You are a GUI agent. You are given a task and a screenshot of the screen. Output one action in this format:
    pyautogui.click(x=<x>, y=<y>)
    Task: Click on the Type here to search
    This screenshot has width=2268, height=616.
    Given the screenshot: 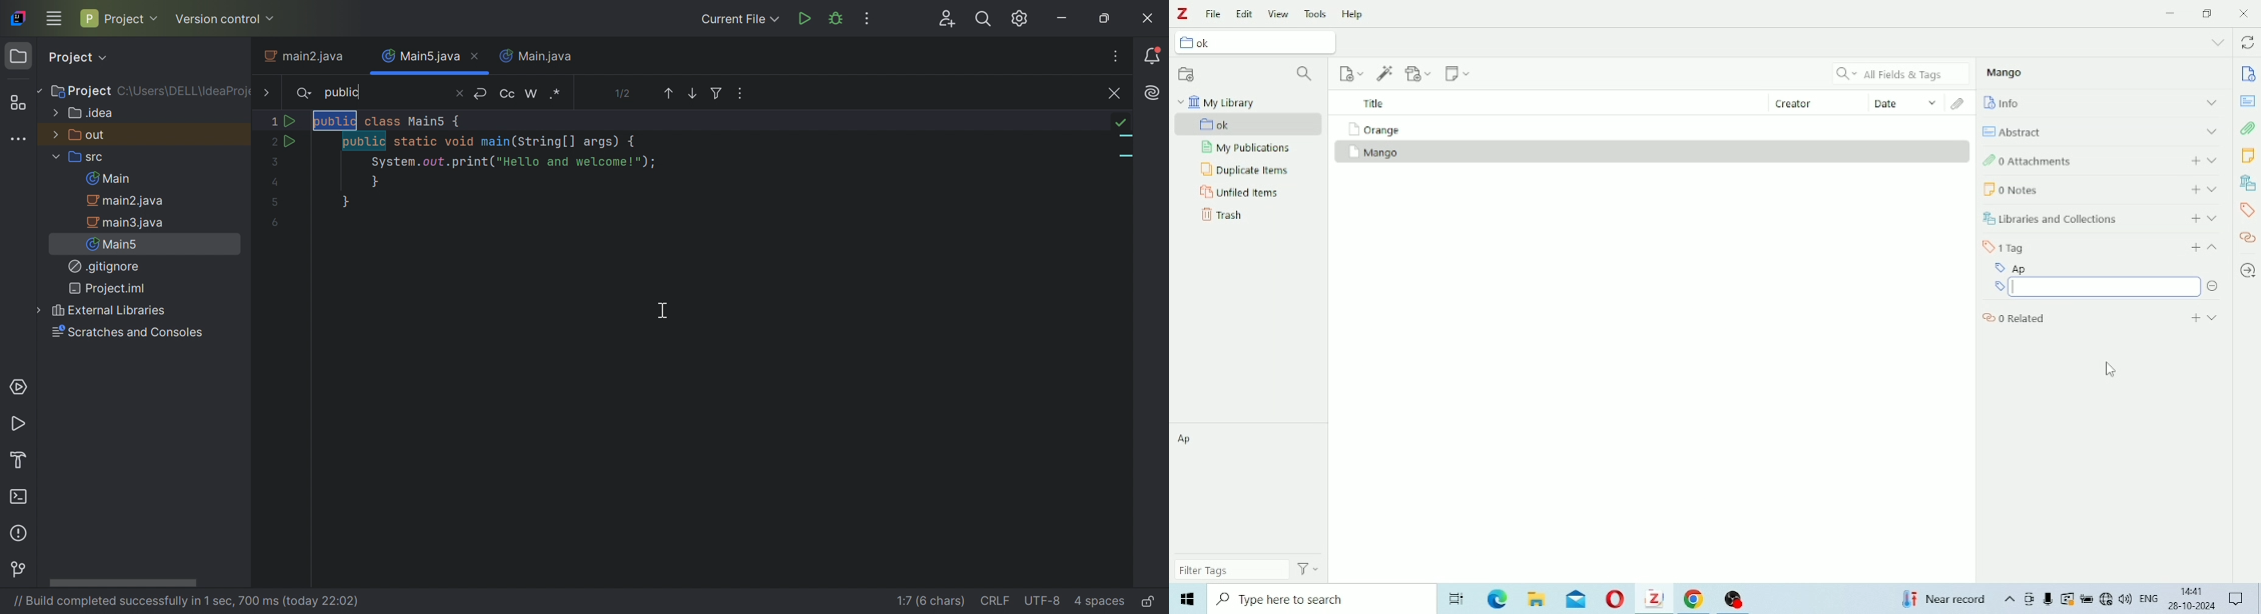 What is the action you would take?
    pyautogui.click(x=1321, y=599)
    